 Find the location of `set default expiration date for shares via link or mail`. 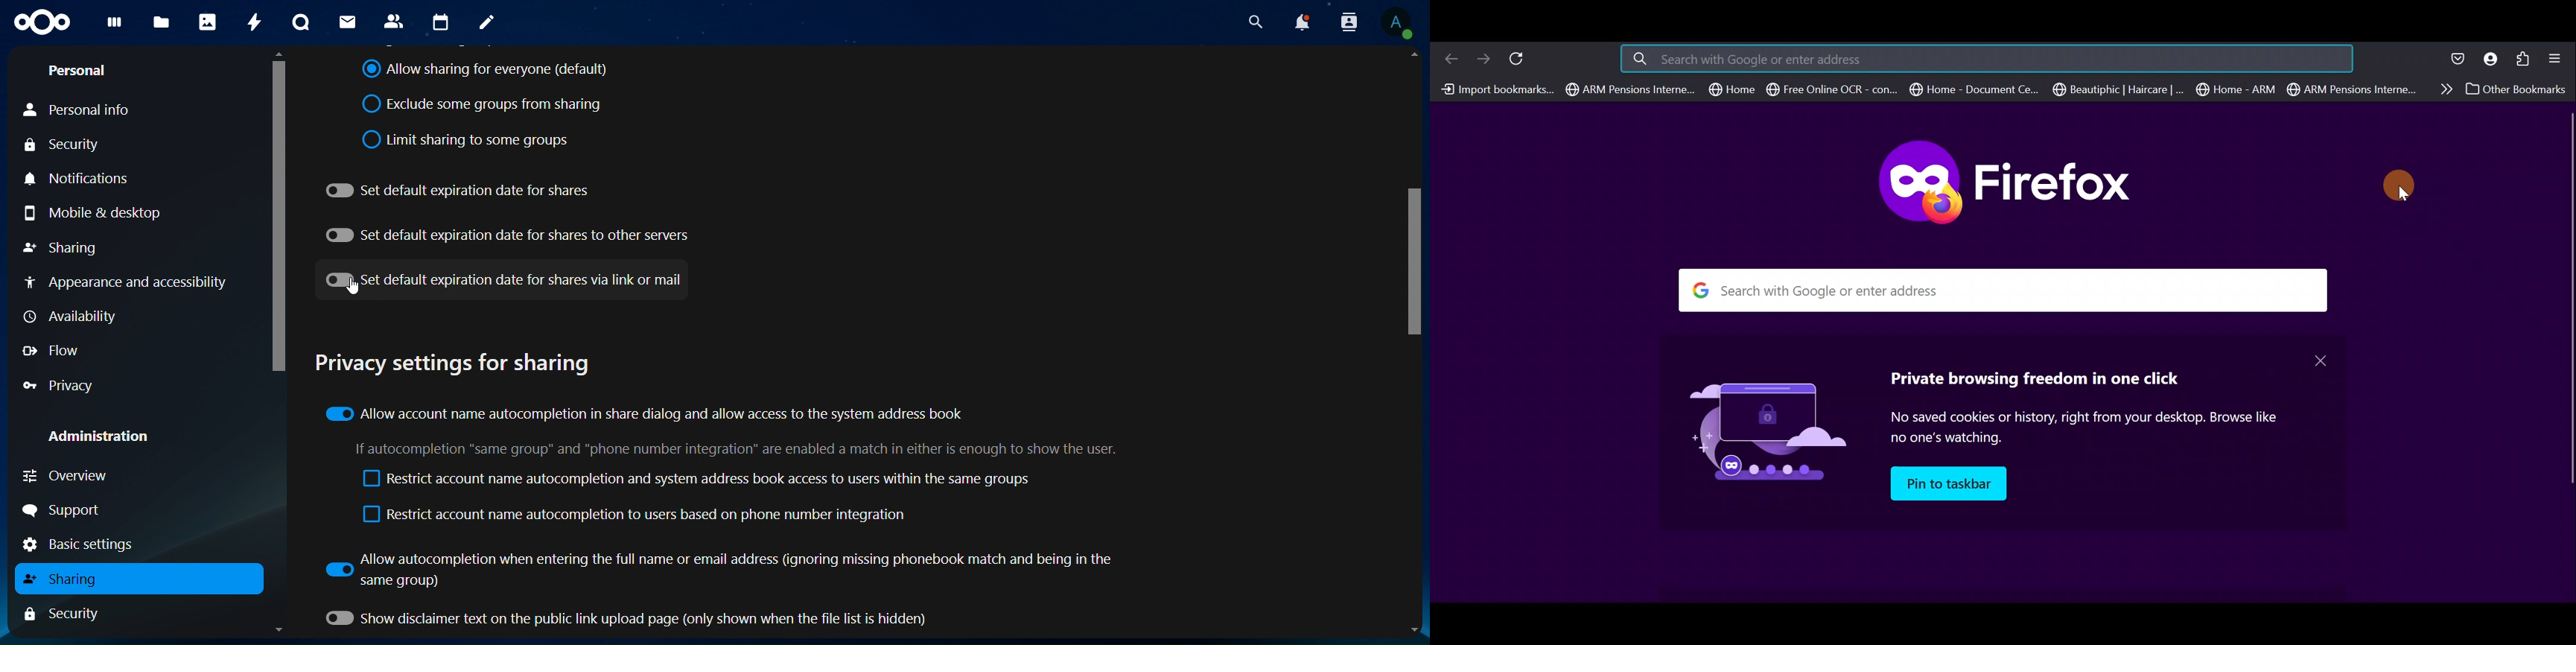

set default expiration date for shares via link or mail is located at coordinates (506, 277).